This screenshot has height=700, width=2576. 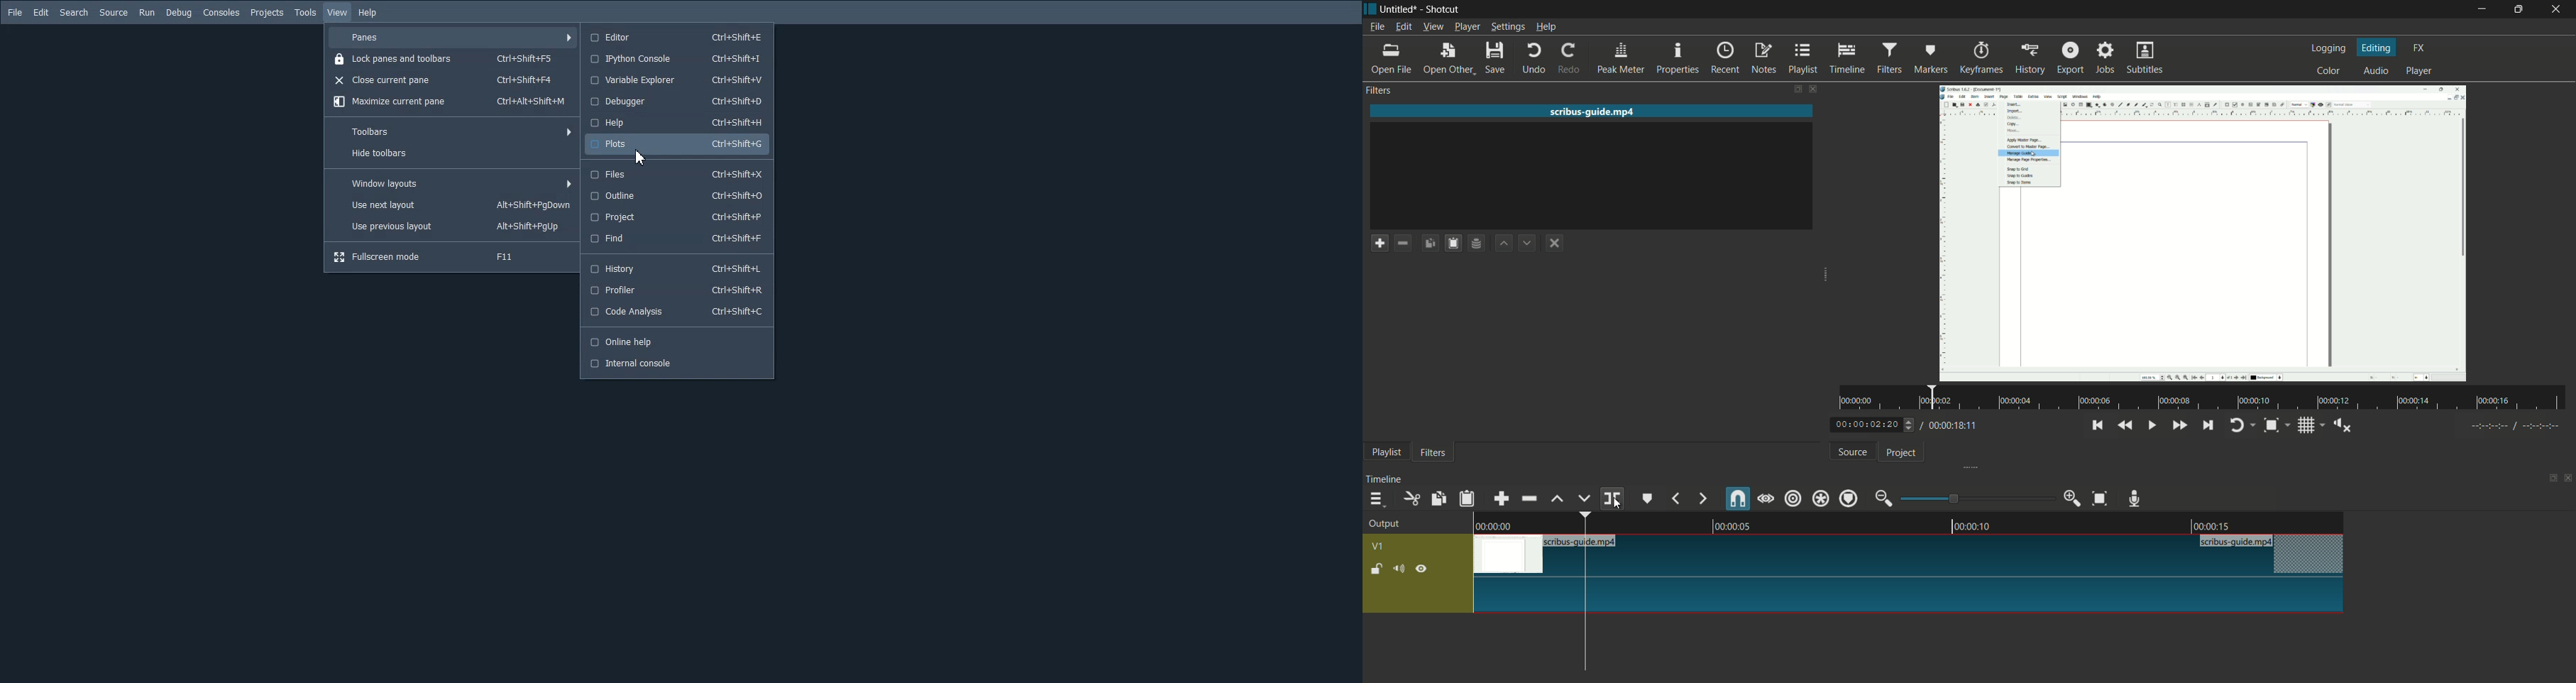 I want to click on record audio, so click(x=2133, y=498).